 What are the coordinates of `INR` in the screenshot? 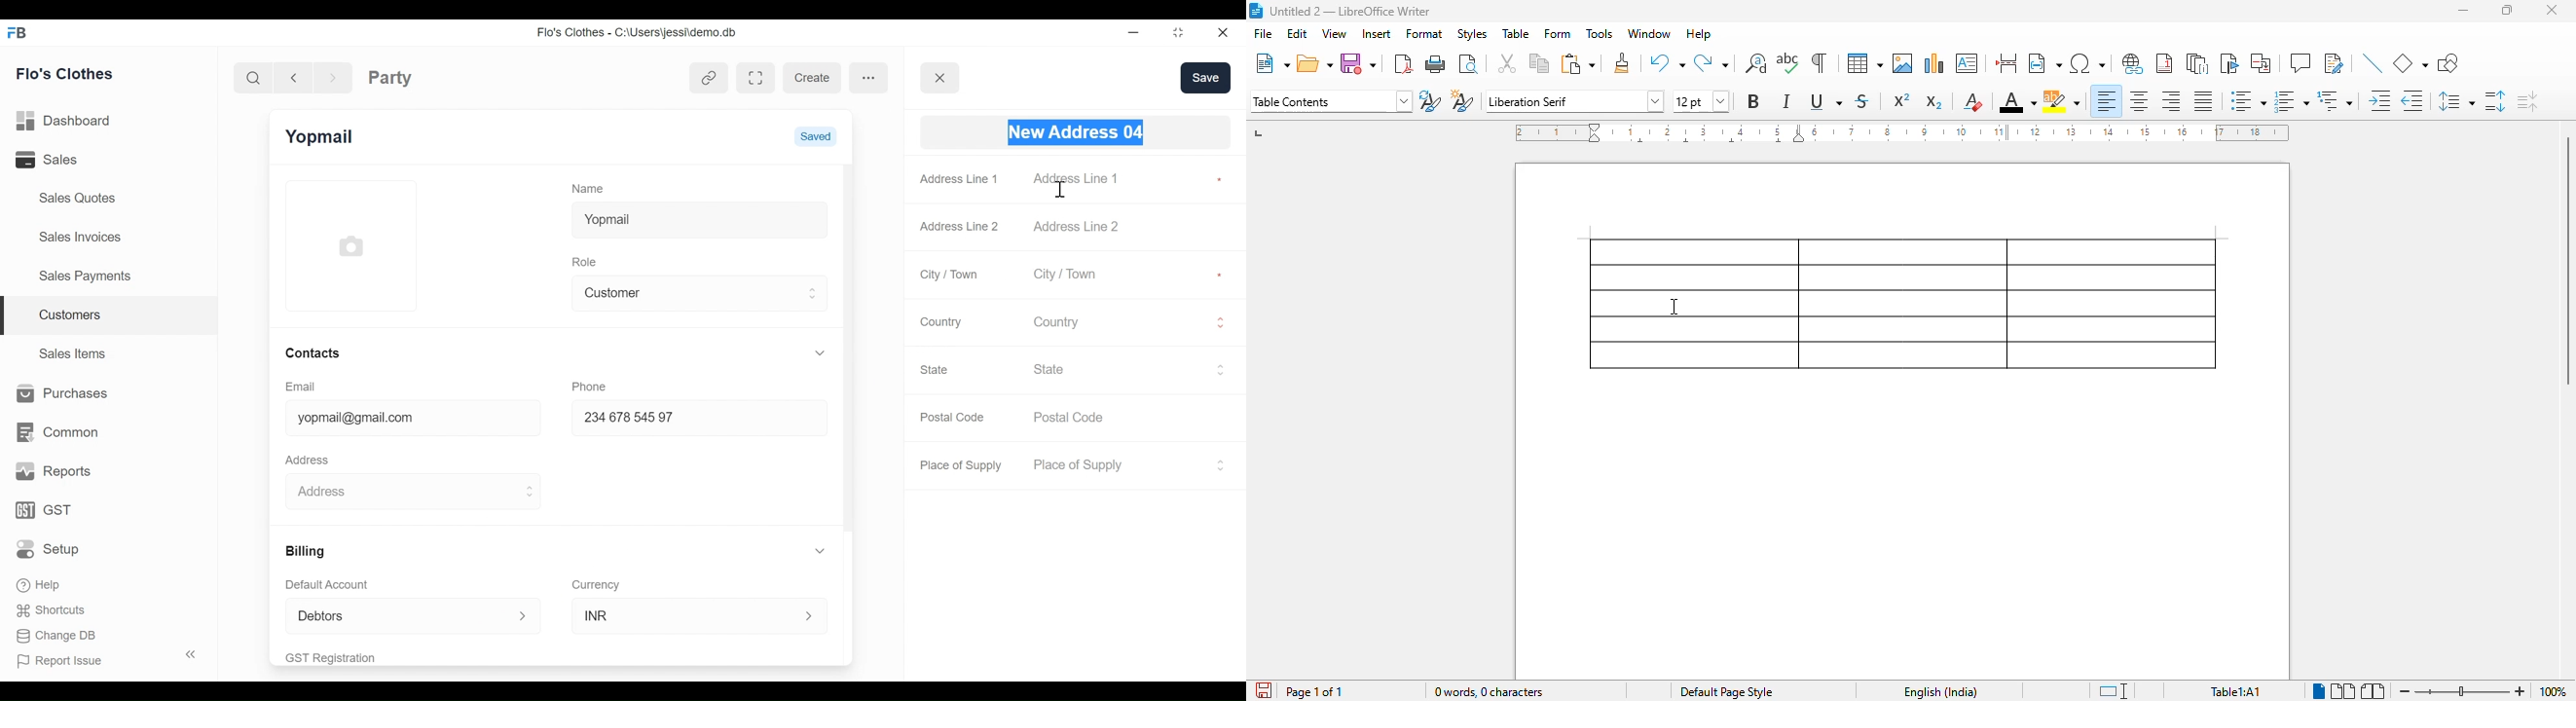 It's located at (685, 615).